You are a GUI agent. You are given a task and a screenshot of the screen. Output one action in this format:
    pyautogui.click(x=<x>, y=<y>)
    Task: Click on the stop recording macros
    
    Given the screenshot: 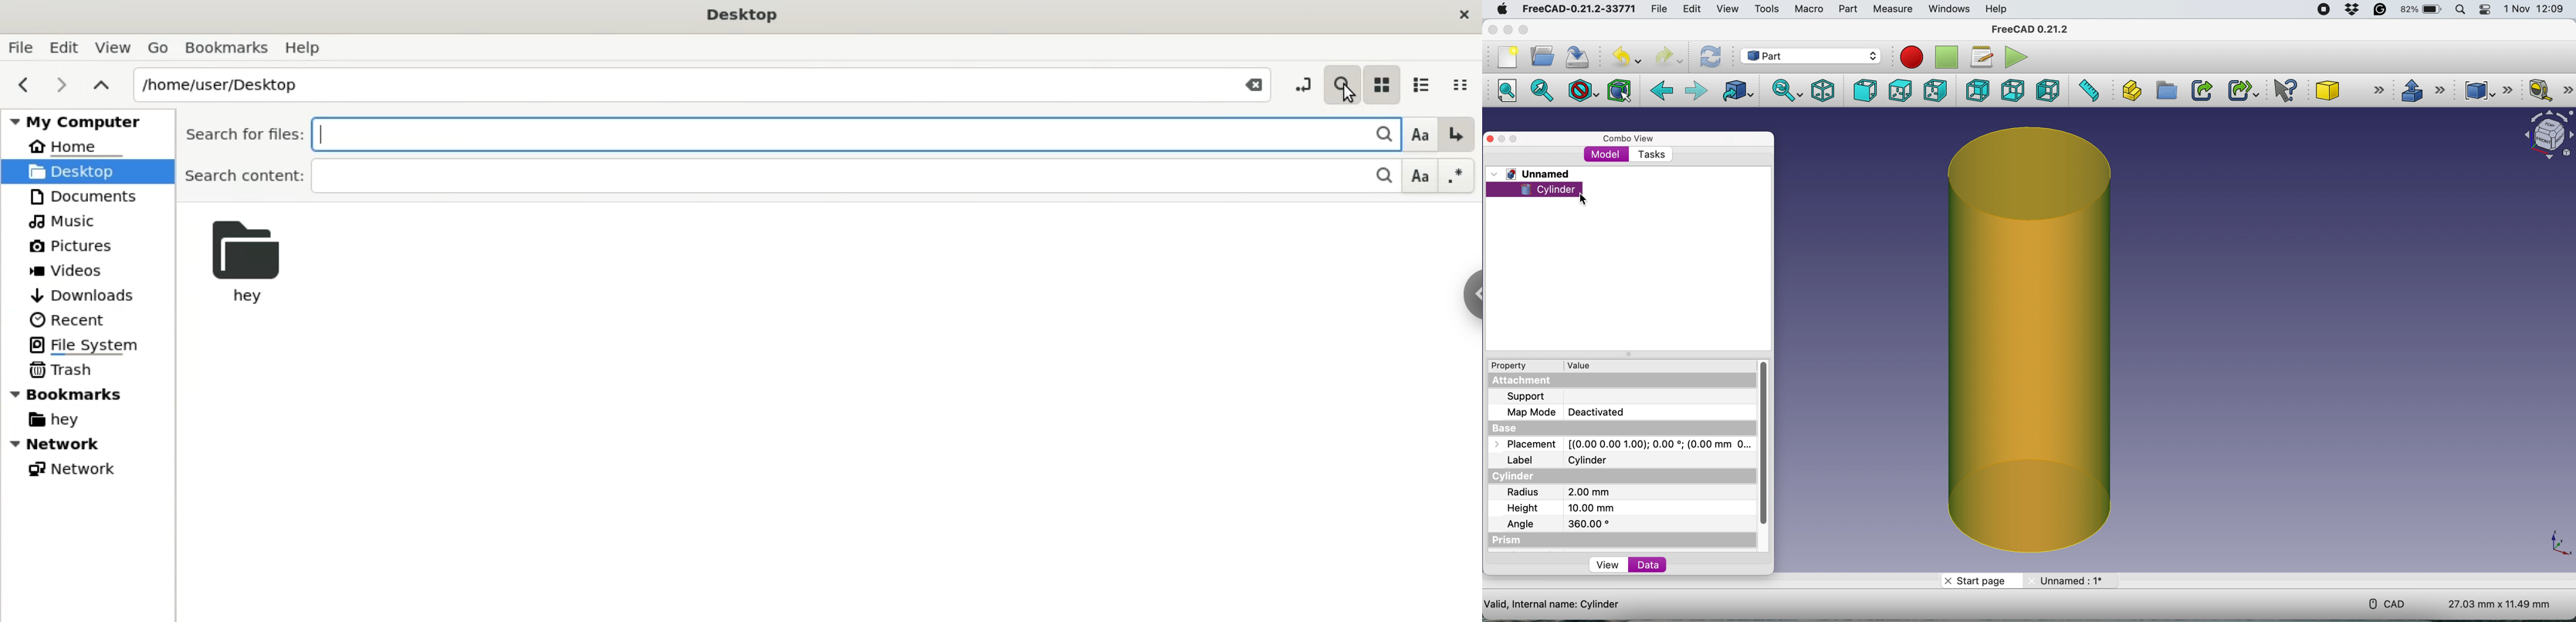 What is the action you would take?
    pyautogui.click(x=1946, y=57)
    